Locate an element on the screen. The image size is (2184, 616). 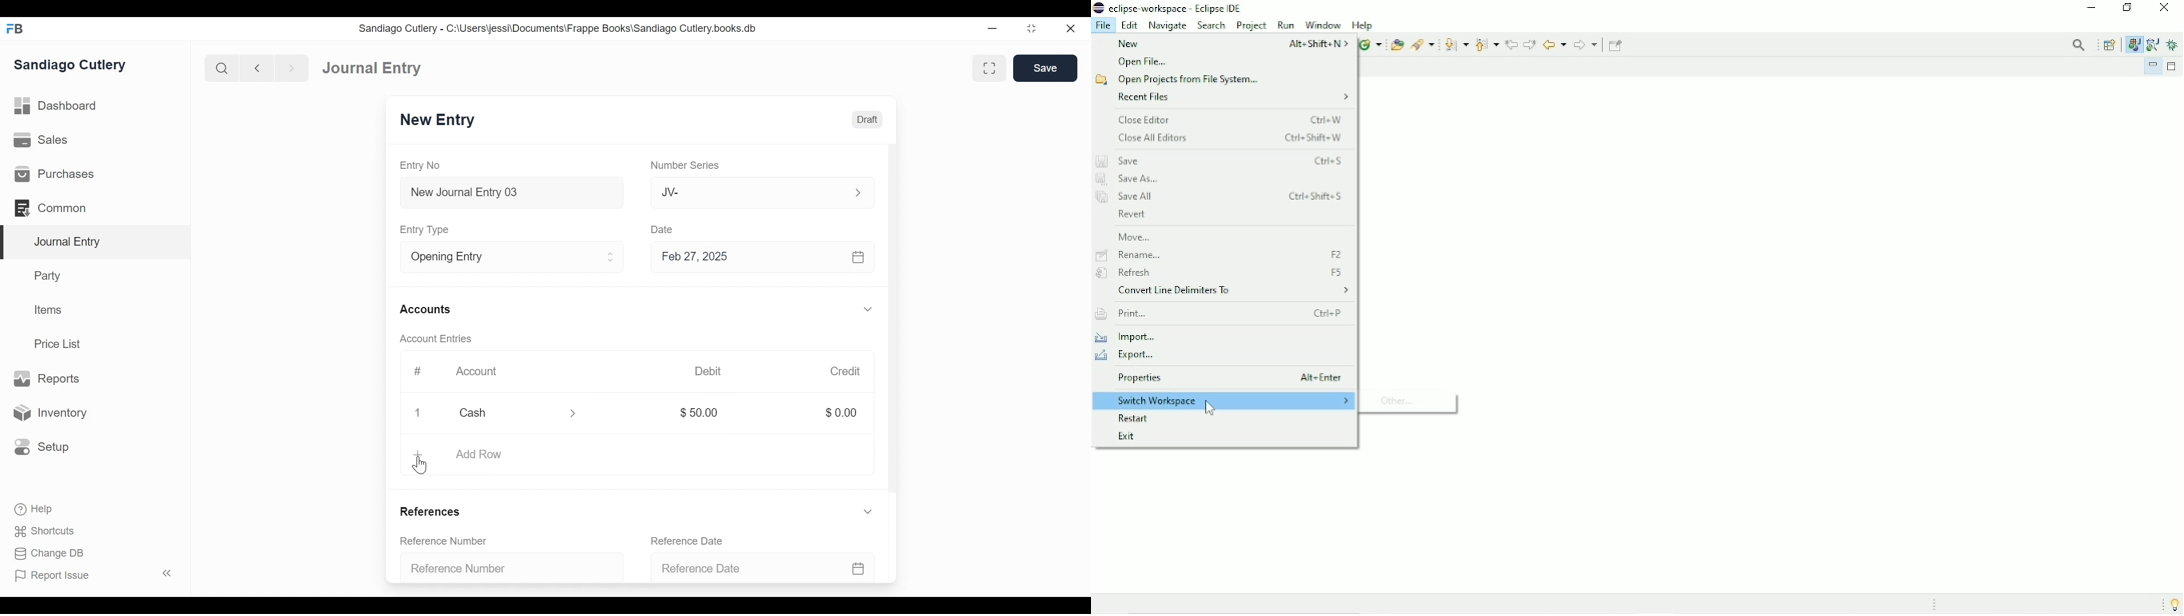
Expand is located at coordinates (857, 192).